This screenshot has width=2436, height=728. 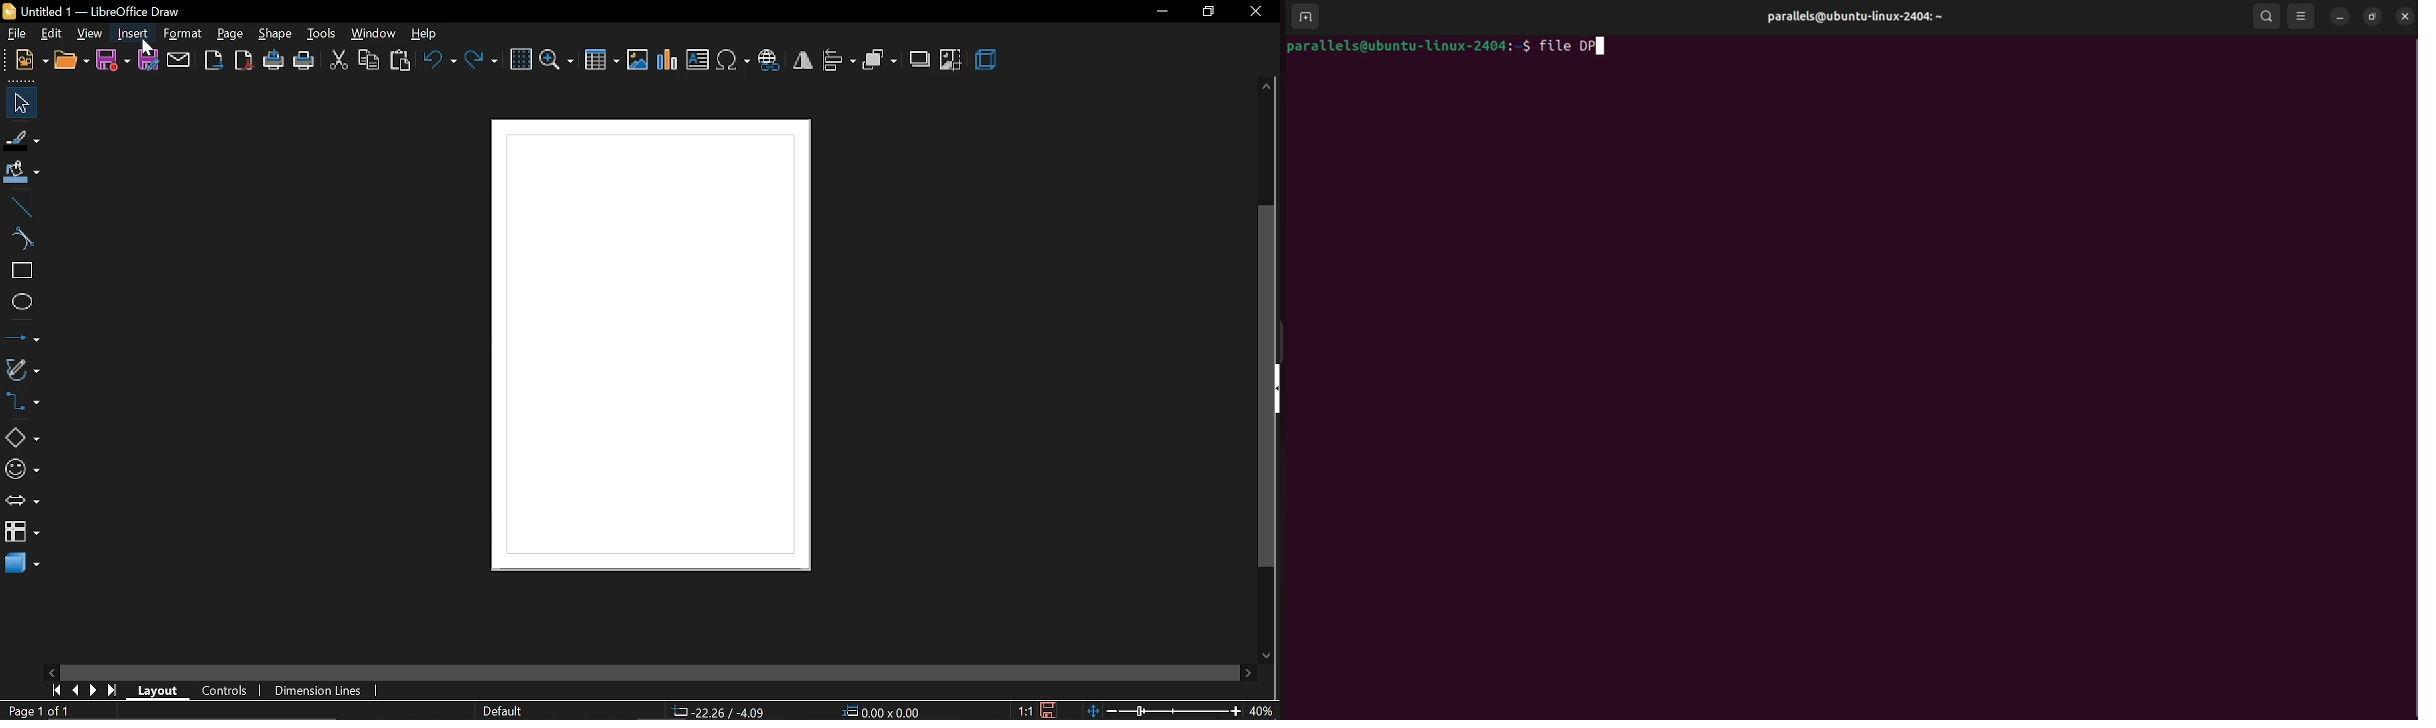 I want to click on next page, so click(x=90, y=690).